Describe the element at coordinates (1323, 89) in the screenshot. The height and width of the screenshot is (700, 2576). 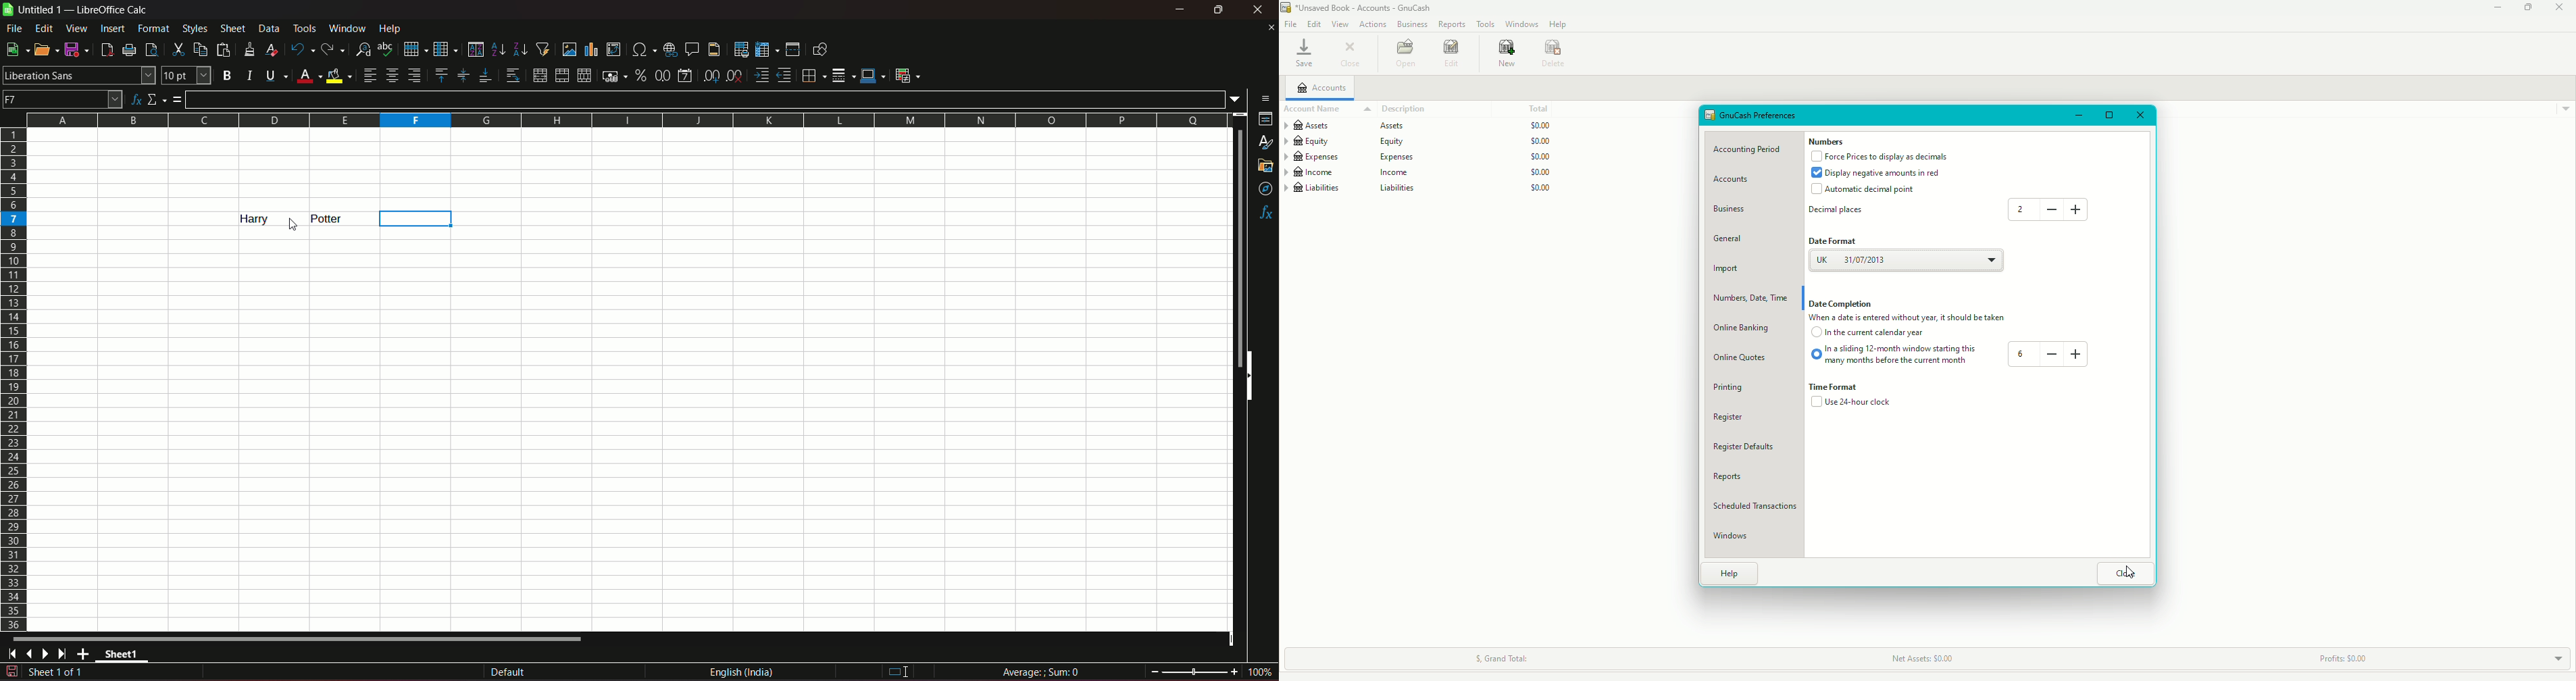
I see `Accounts` at that location.